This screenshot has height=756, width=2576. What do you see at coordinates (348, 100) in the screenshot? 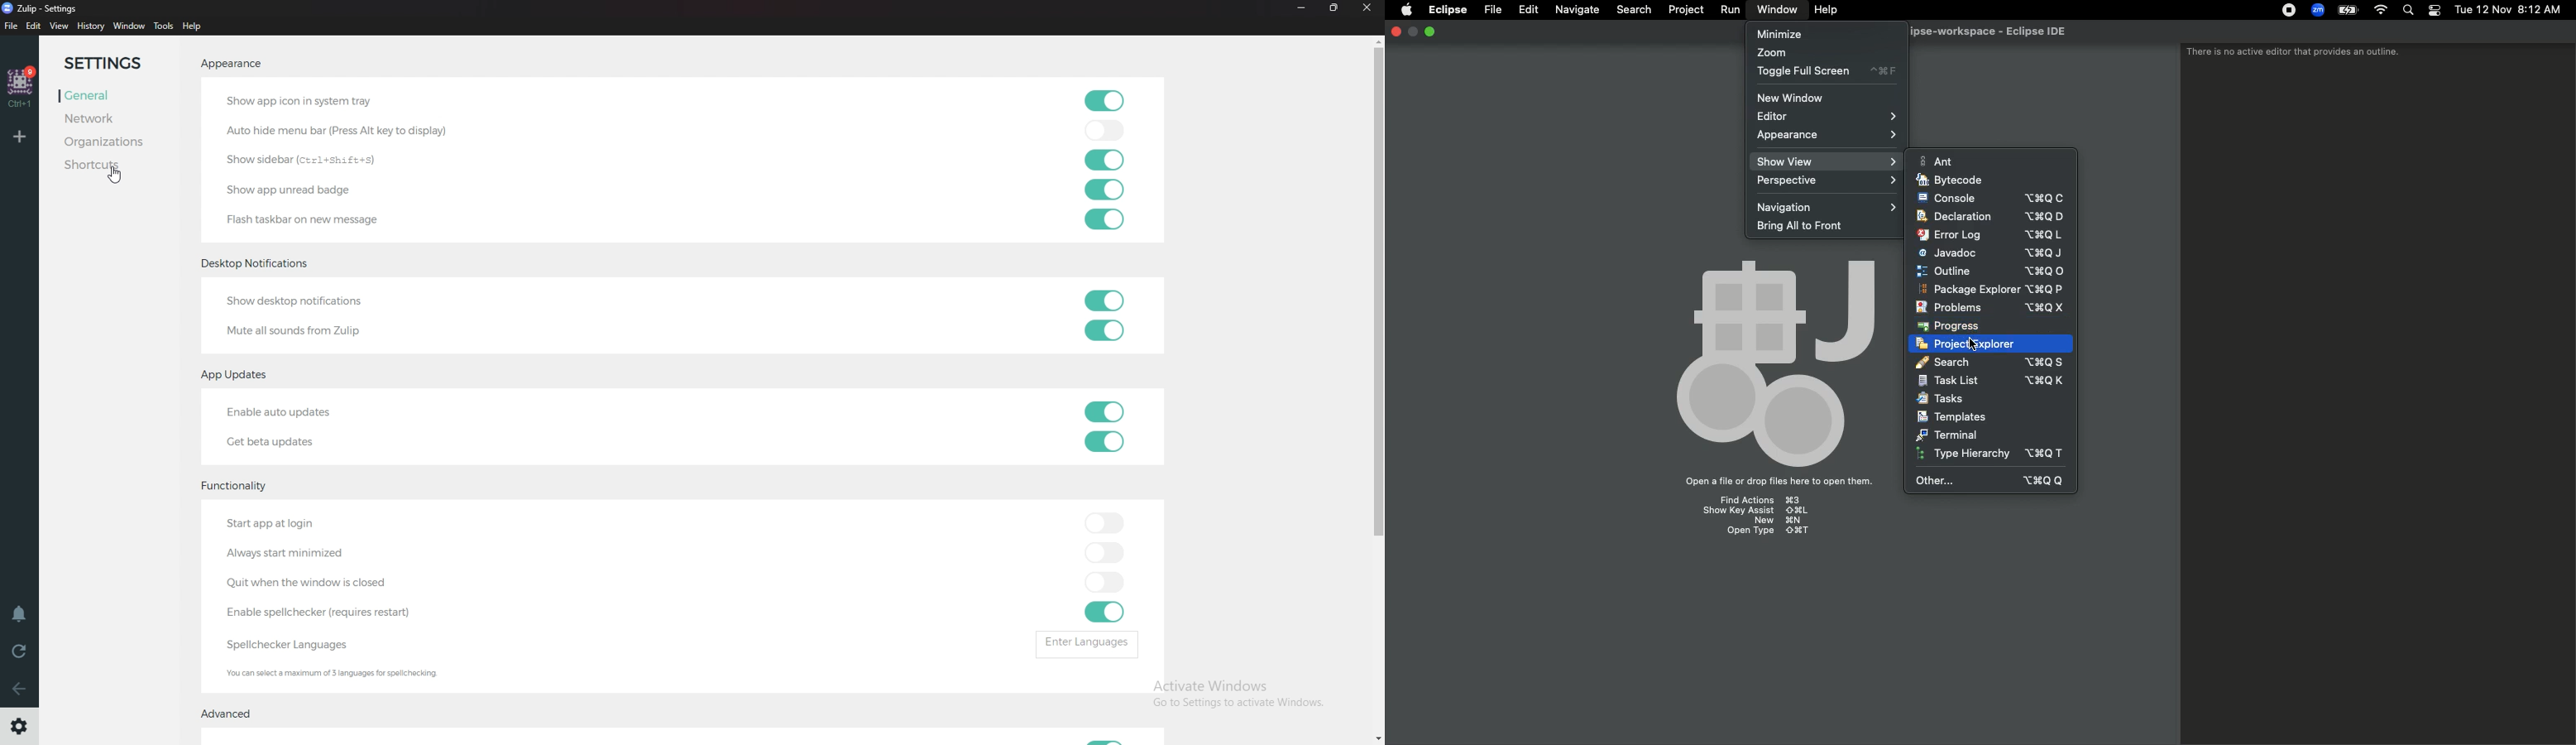
I see `Show app icon in system tray` at bounding box center [348, 100].